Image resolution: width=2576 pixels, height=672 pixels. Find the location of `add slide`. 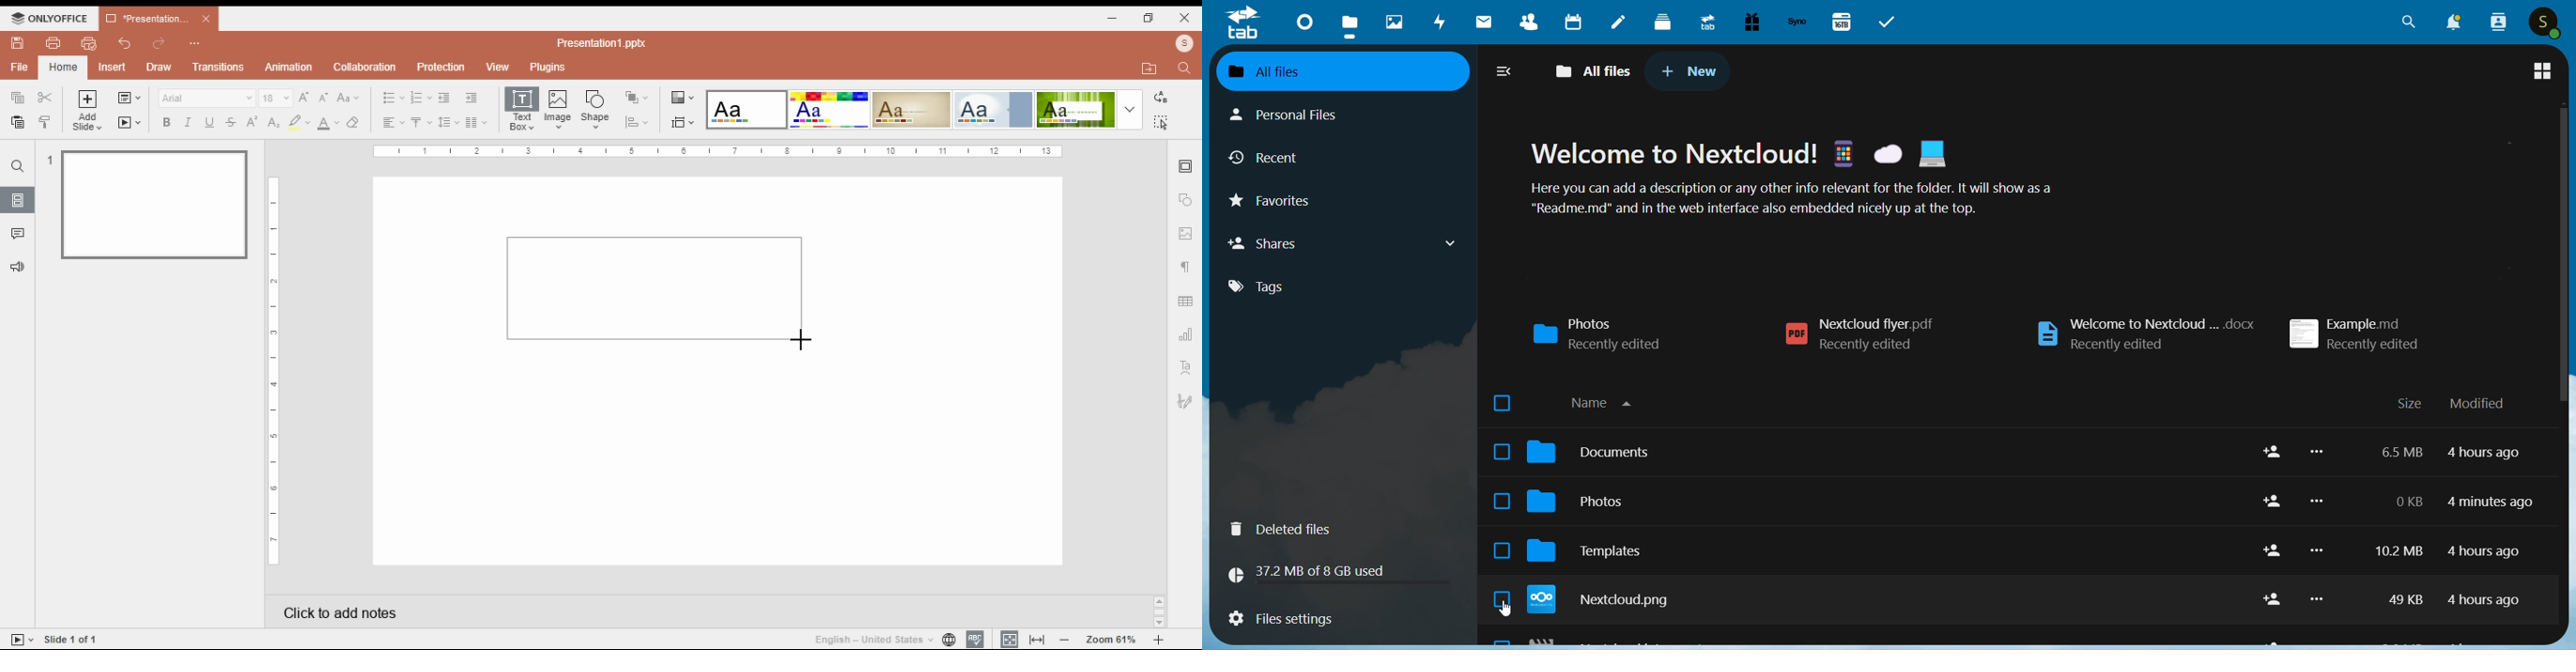

add slide is located at coordinates (87, 111).